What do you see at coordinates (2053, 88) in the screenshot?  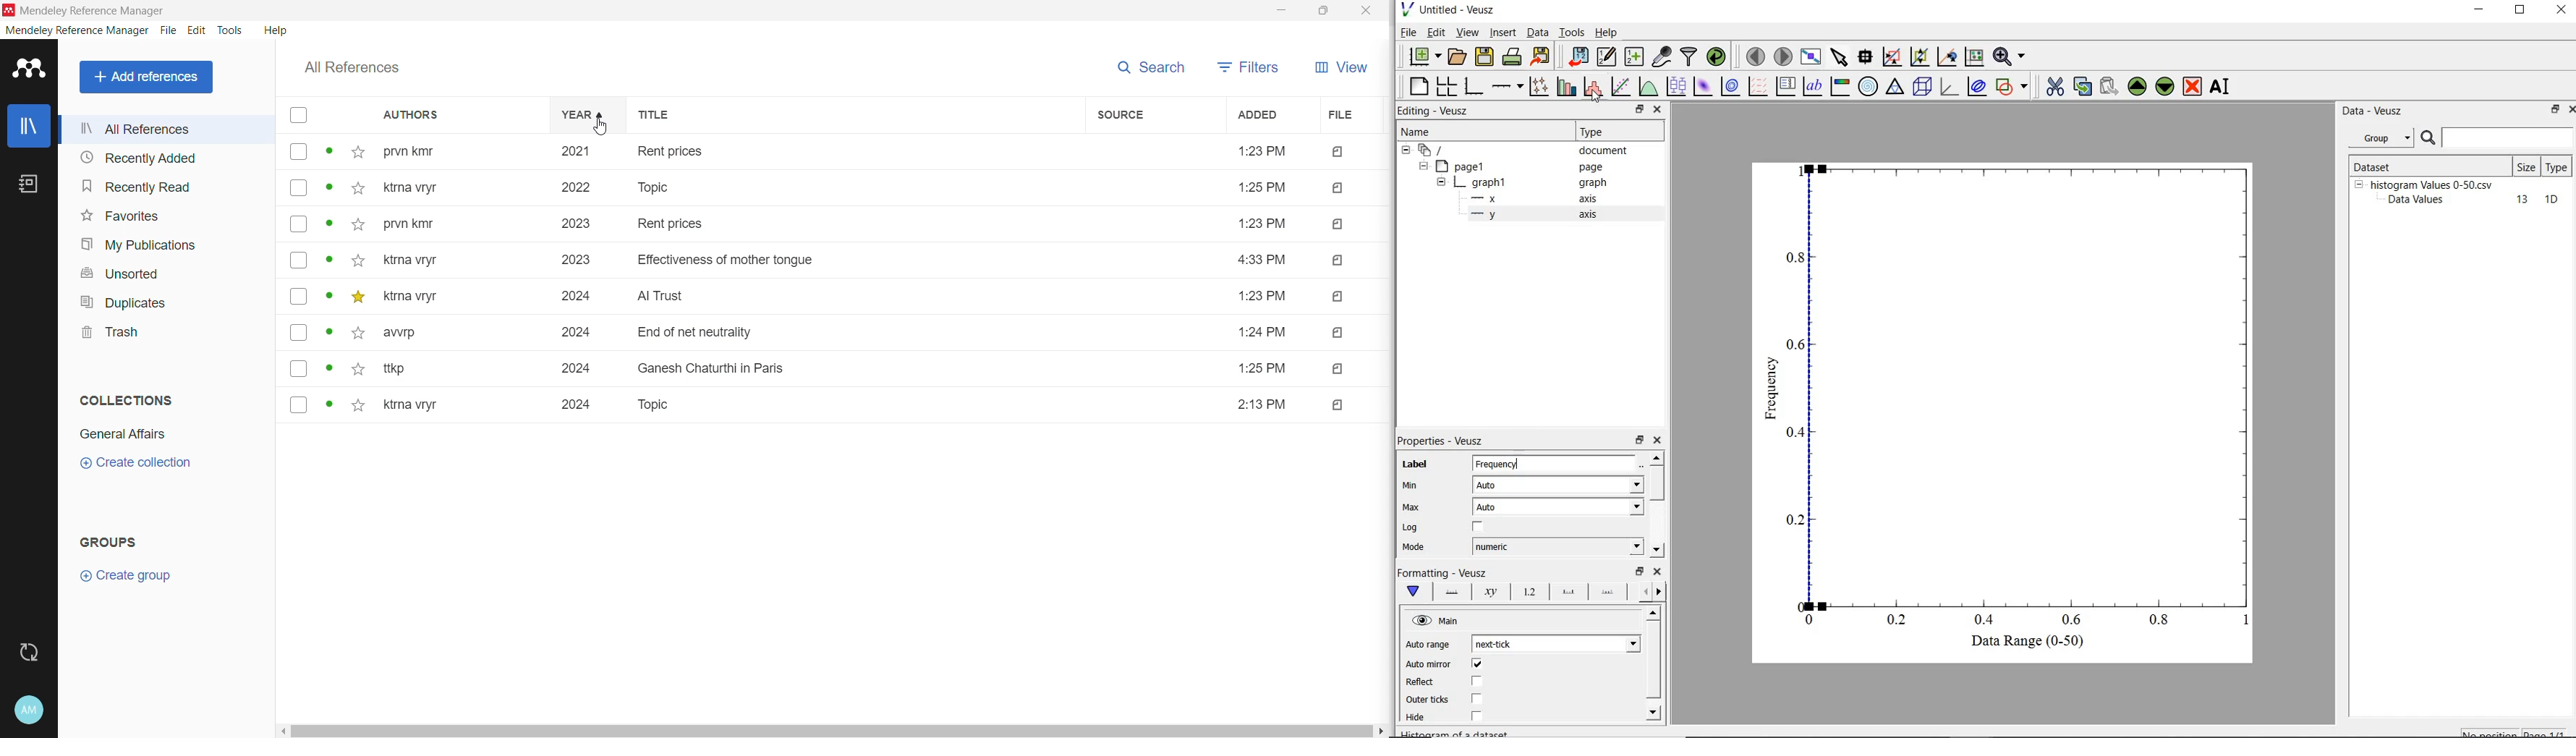 I see `cut the the selected widget` at bounding box center [2053, 88].